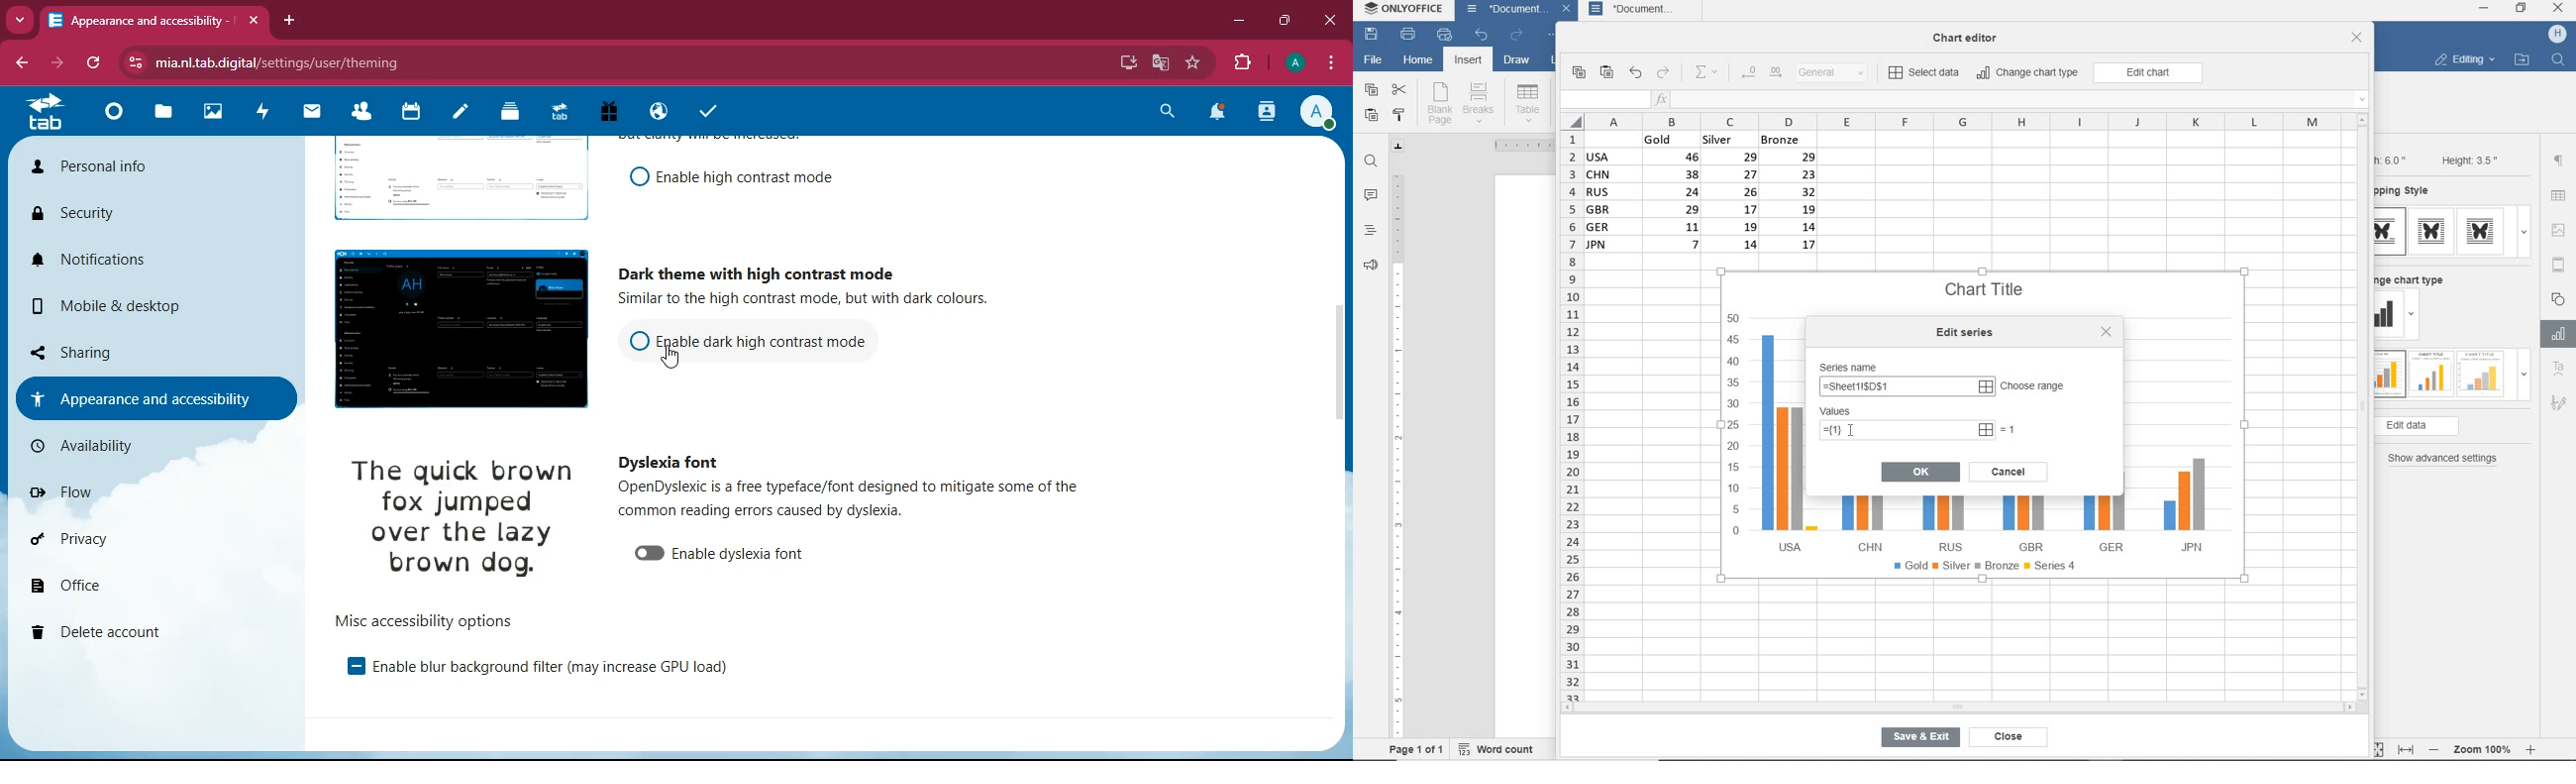 This screenshot has height=784, width=2576. Describe the element at coordinates (1501, 747) in the screenshot. I see `word count` at that location.